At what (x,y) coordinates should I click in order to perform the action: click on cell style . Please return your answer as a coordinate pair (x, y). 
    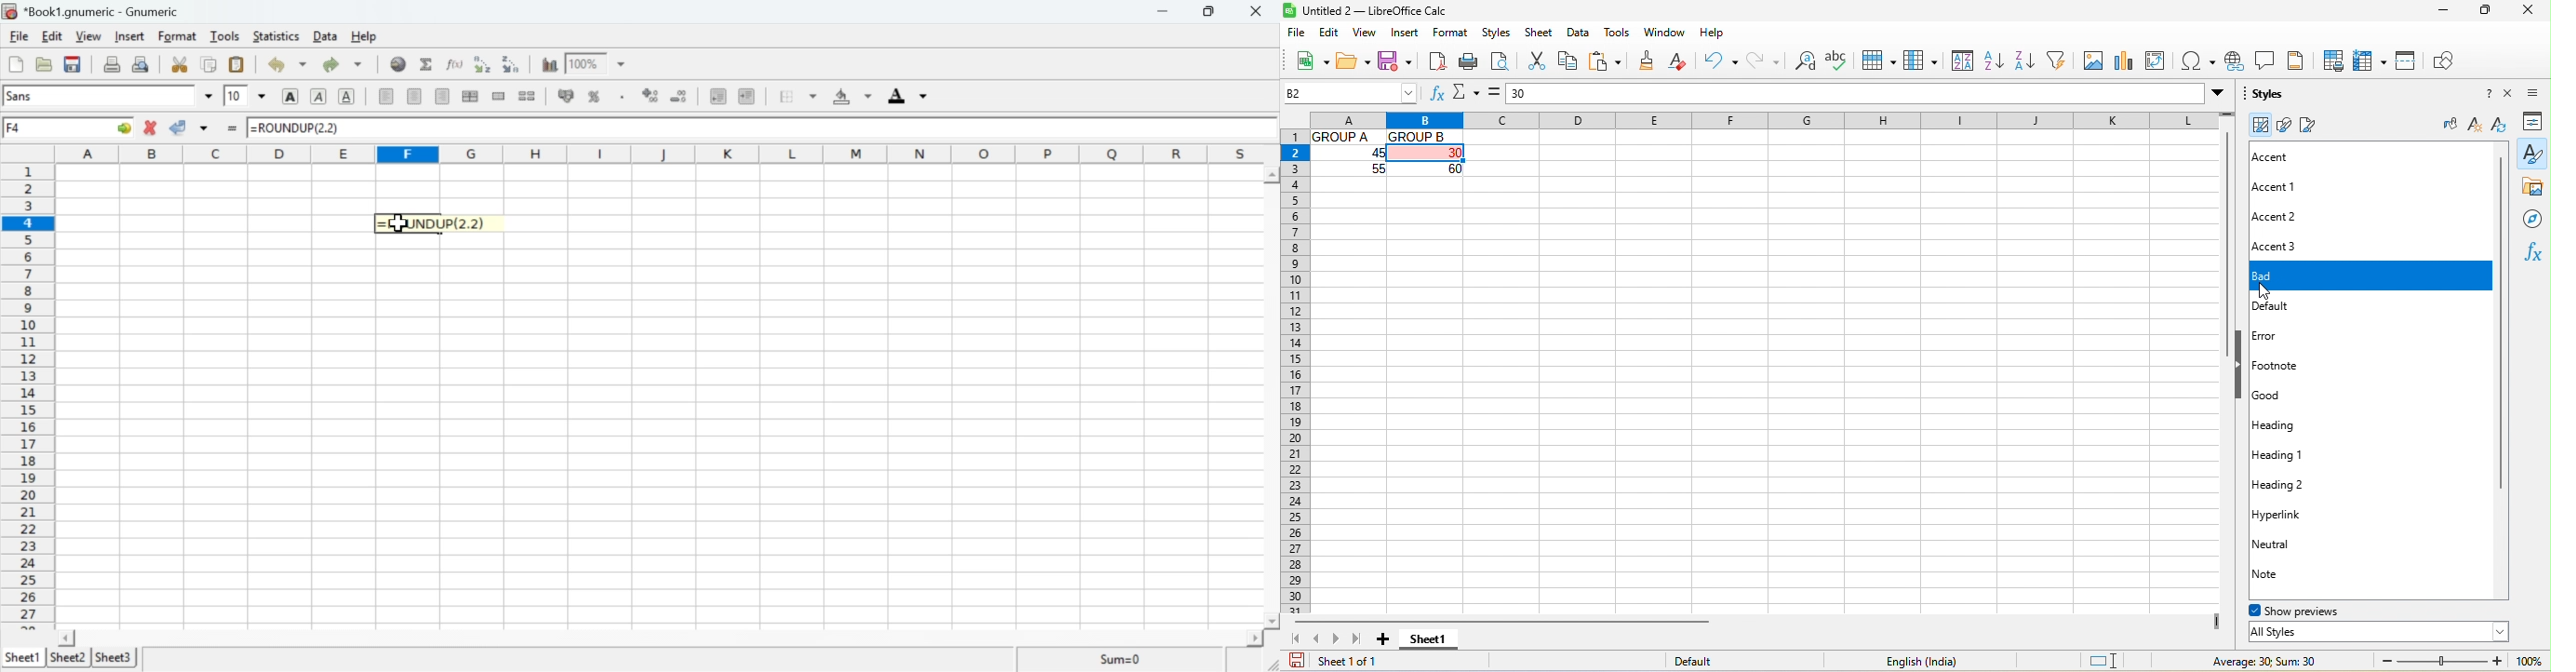
    Looking at the image, I should click on (2260, 125).